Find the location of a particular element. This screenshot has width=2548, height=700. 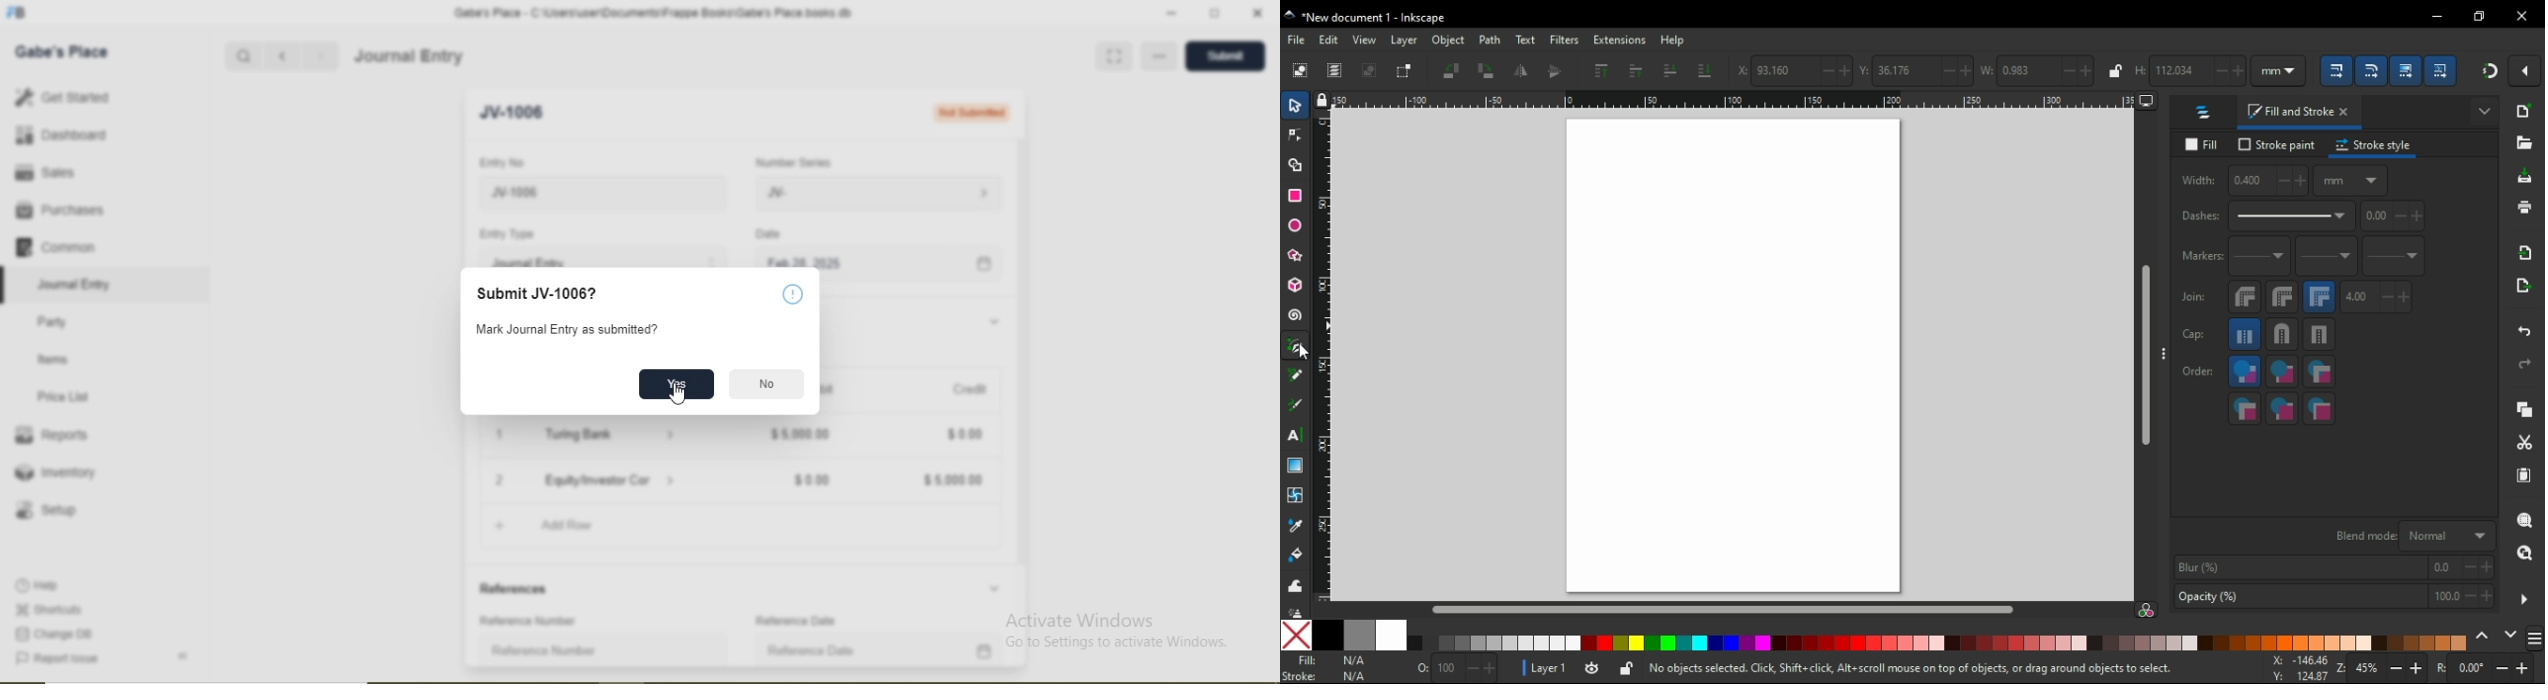

$0.00 is located at coordinates (965, 435).